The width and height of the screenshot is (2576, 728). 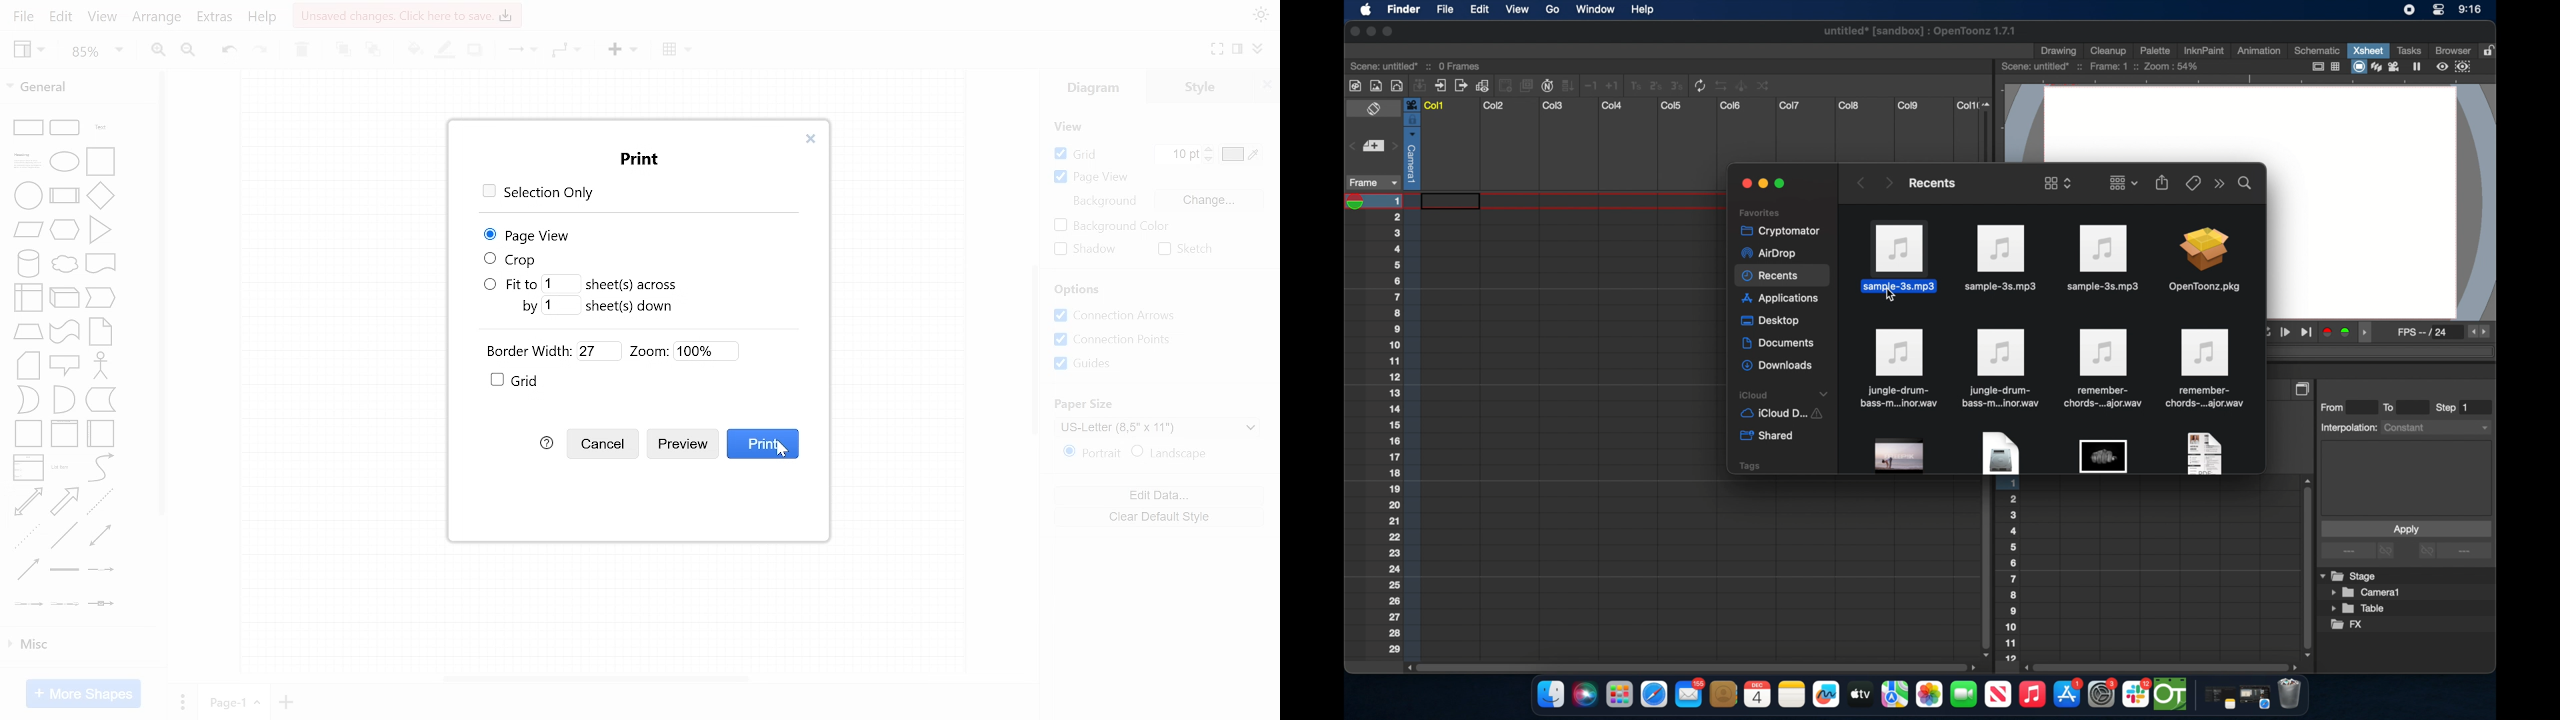 I want to click on Square, so click(x=100, y=162).